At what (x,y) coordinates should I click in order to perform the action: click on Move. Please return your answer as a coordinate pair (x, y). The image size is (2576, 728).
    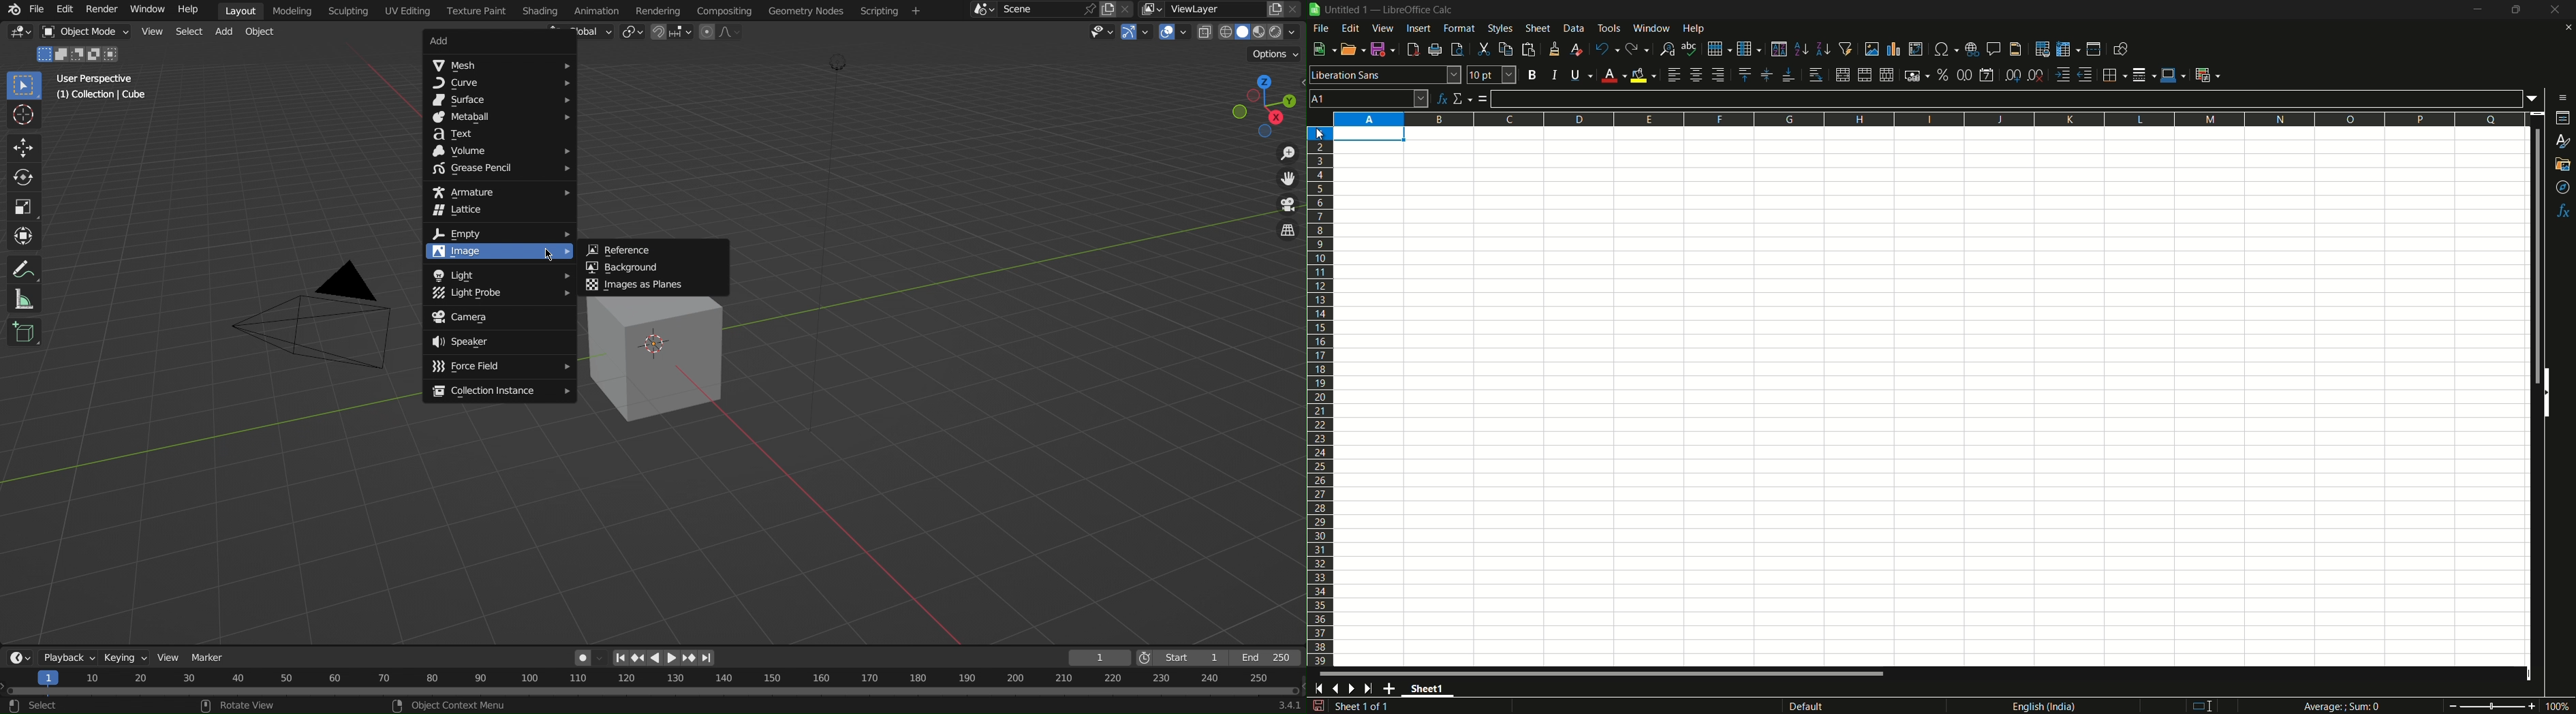
    Looking at the image, I should click on (21, 146).